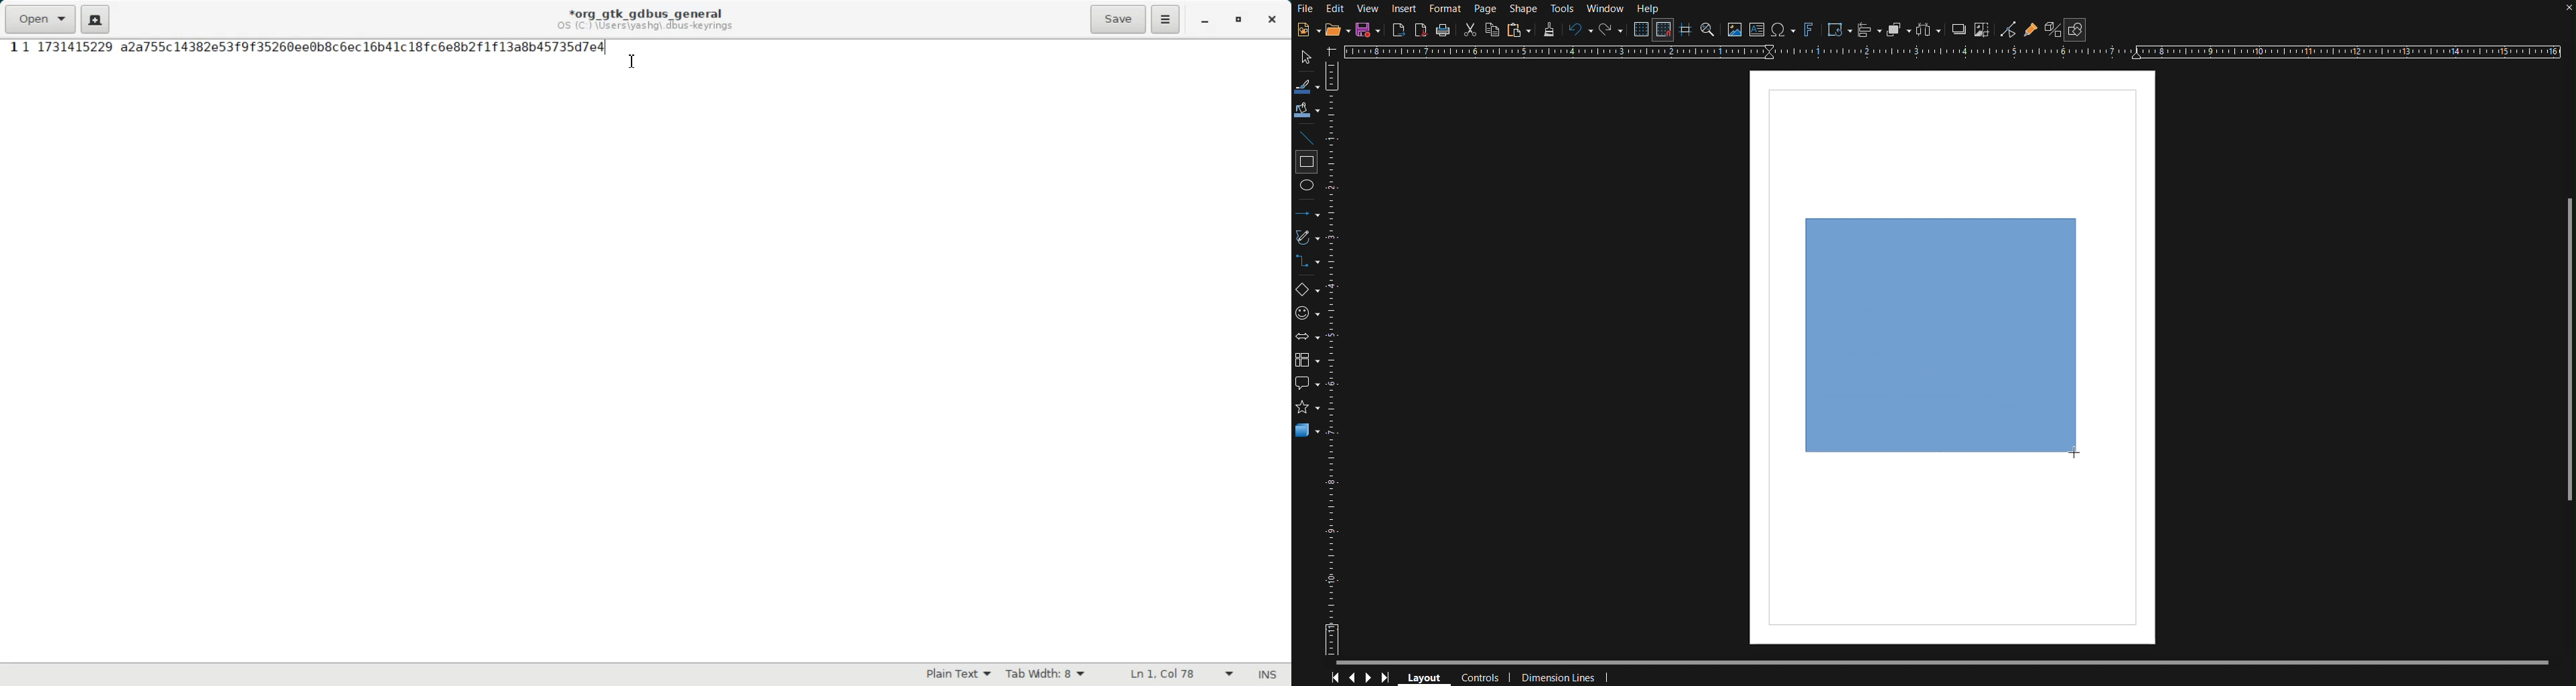 The image size is (2576, 700). Describe the element at coordinates (1548, 29) in the screenshot. I see `Formatting` at that location.